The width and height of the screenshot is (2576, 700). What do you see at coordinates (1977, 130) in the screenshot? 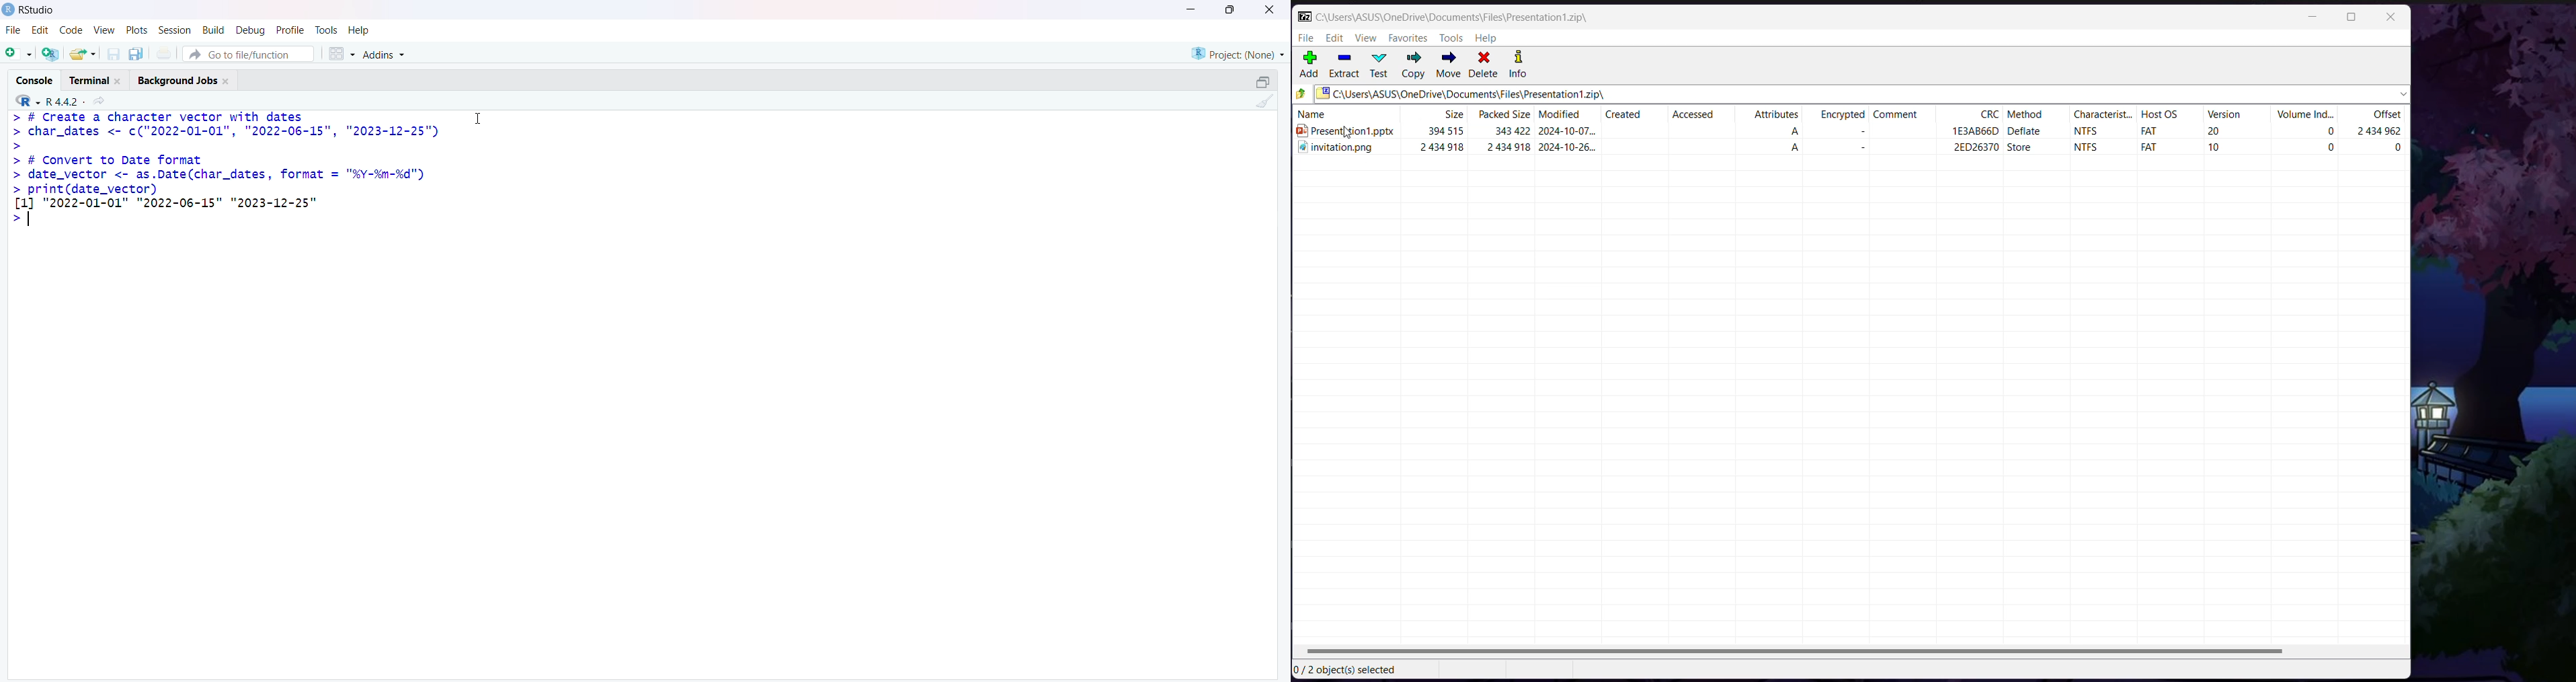
I see `1E3AB66d` at bounding box center [1977, 130].